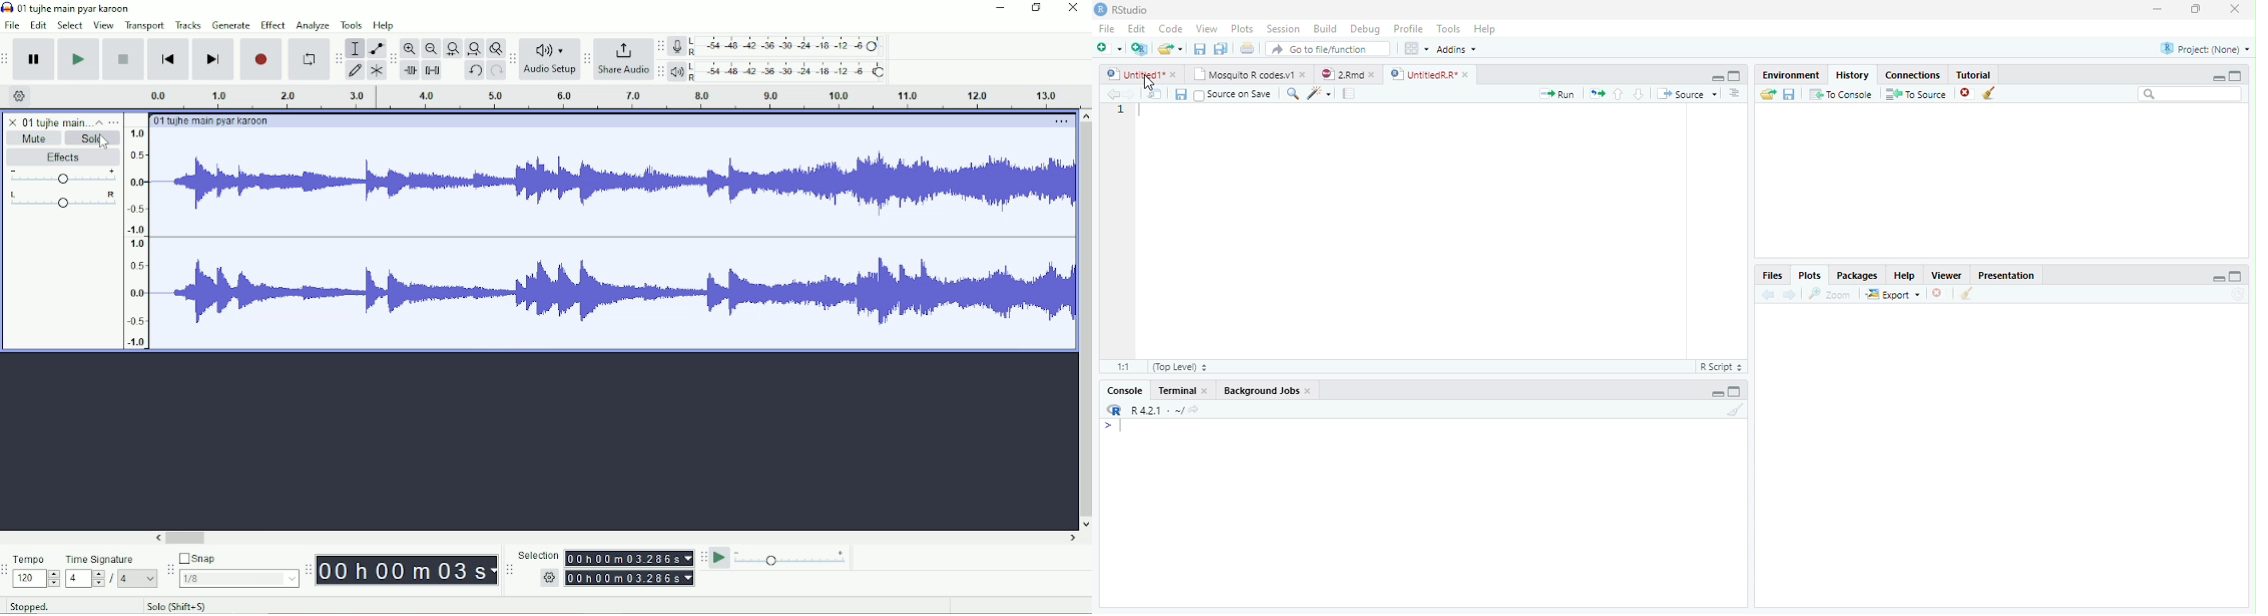 The height and width of the screenshot is (616, 2268). Describe the element at coordinates (406, 569) in the screenshot. I see `Time toolbar` at that location.